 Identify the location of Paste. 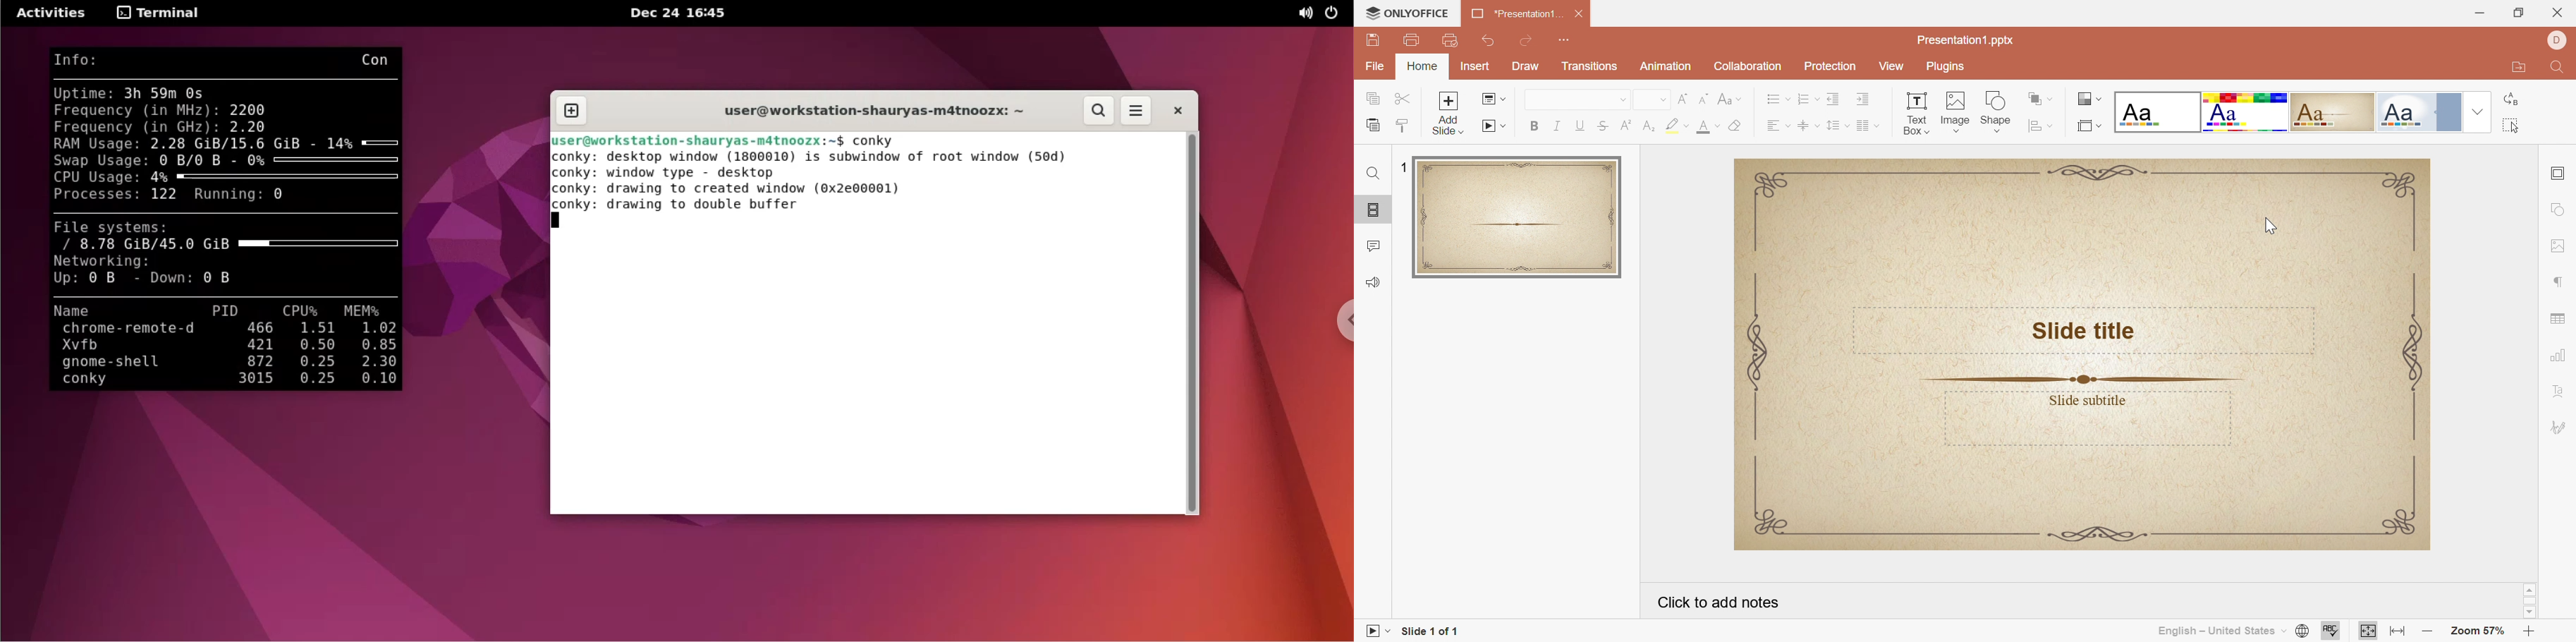
(1373, 123).